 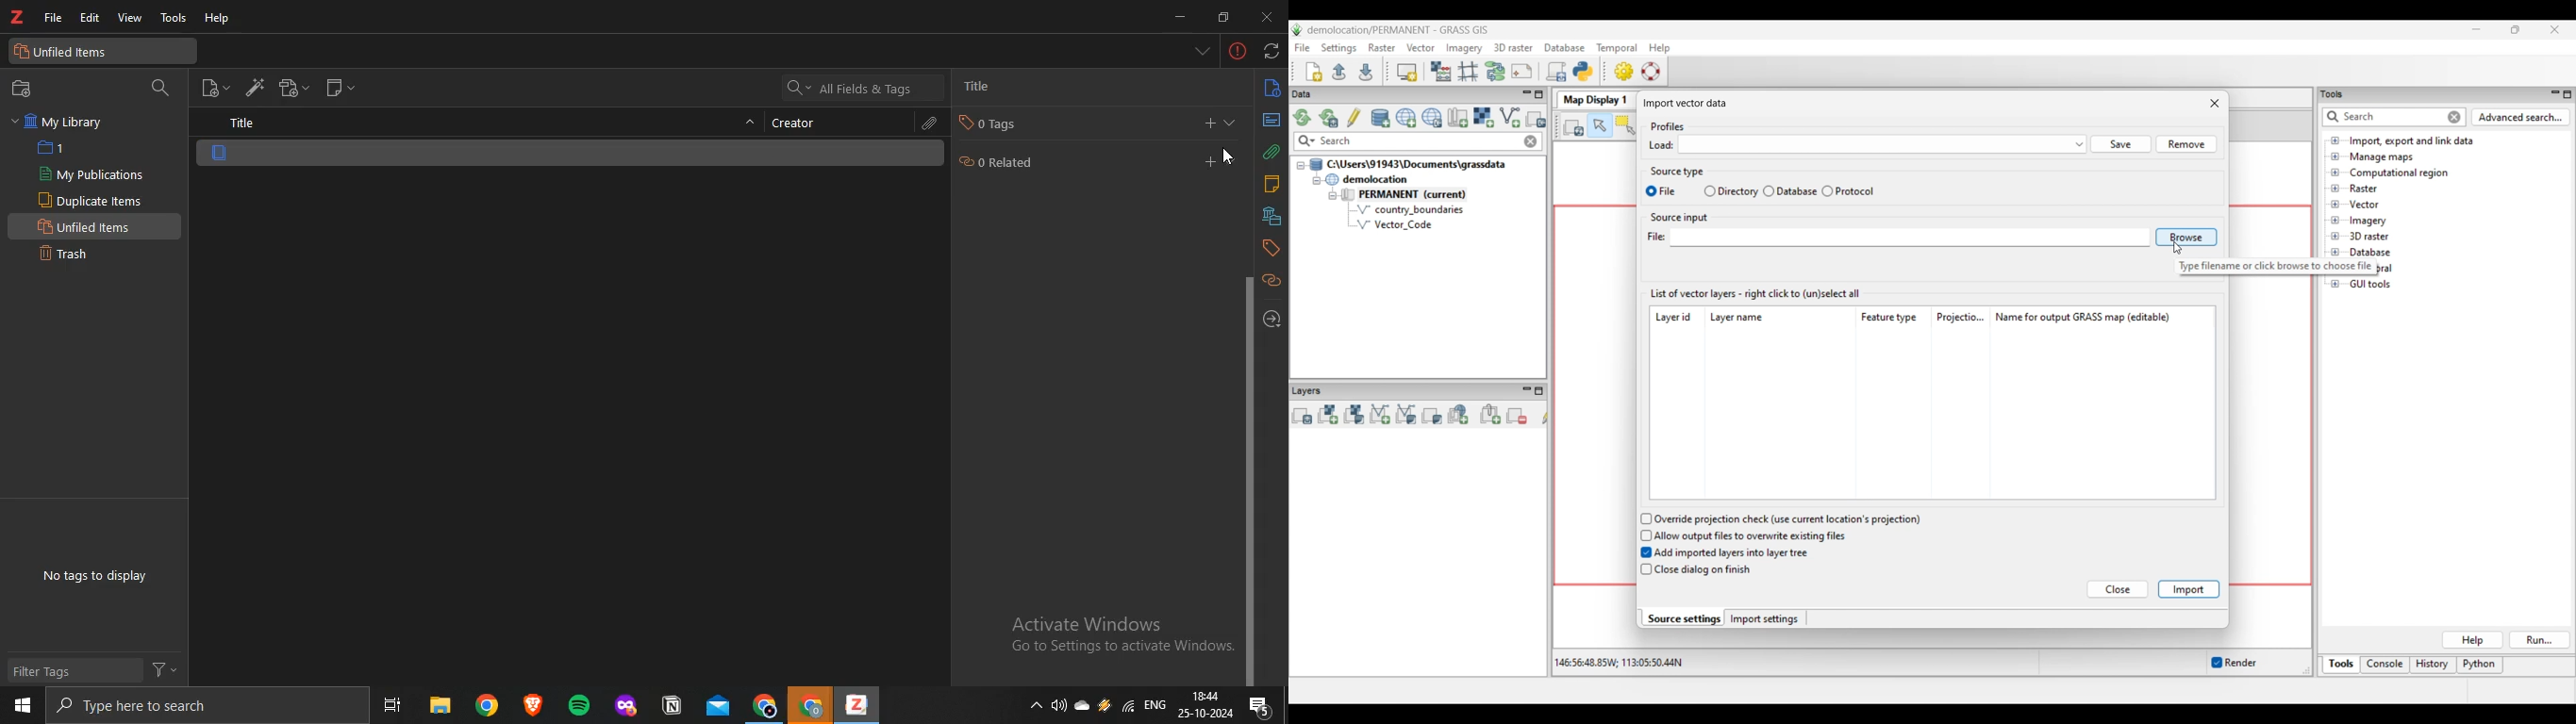 I want to click on speakers, so click(x=1057, y=706).